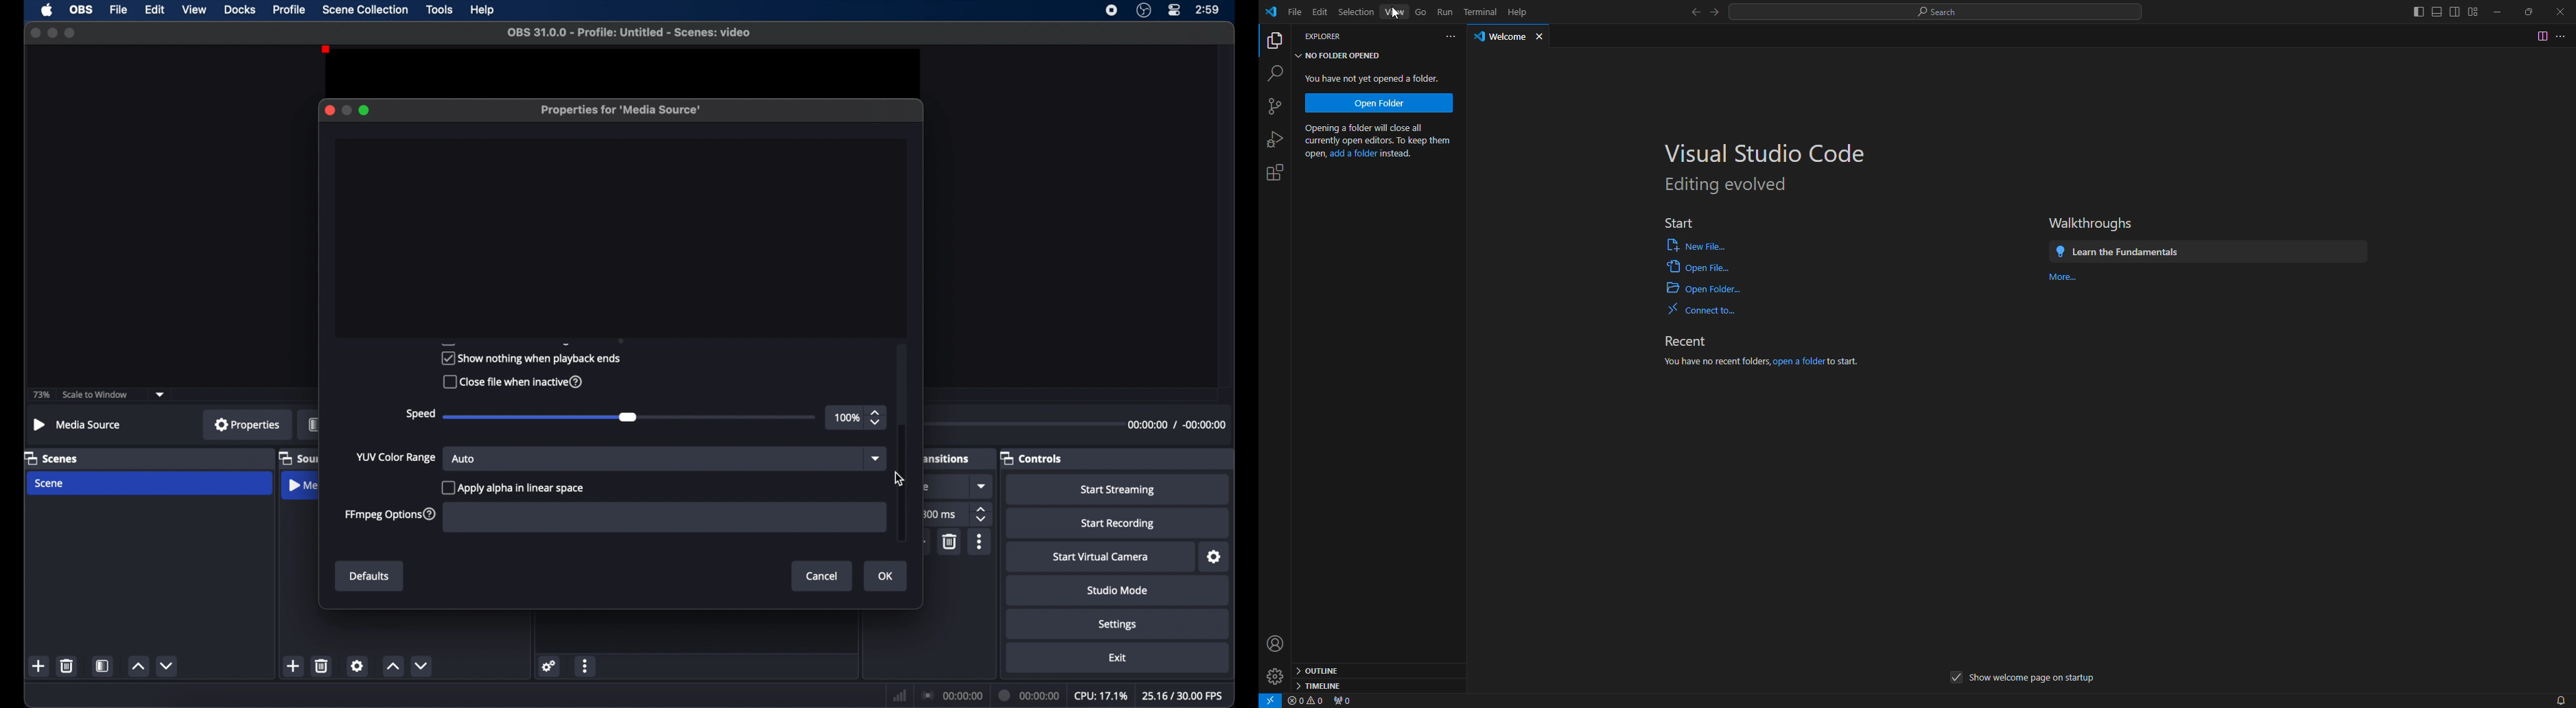  What do you see at coordinates (421, 667) in the screenshot?
I see `decrement` at bounding box center [421, 667].